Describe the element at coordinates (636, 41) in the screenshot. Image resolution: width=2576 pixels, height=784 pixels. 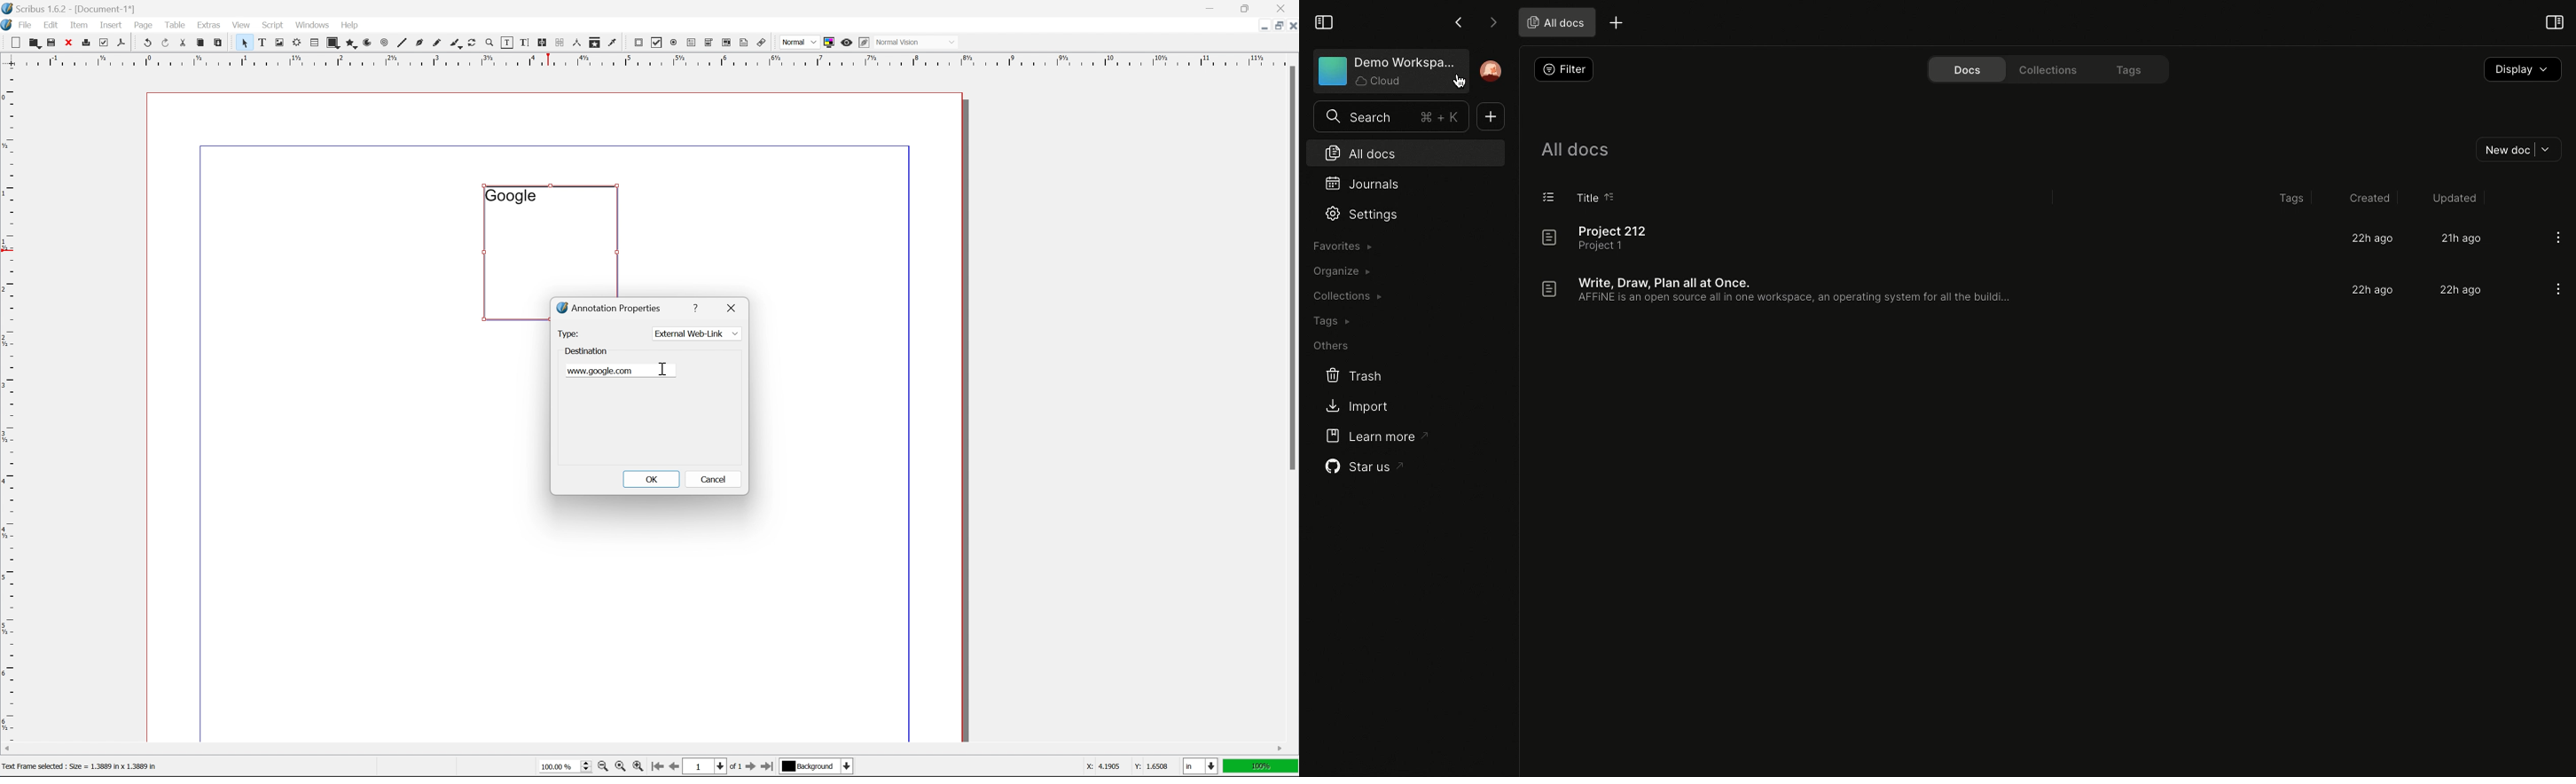
I see `pdf push button` at that location.